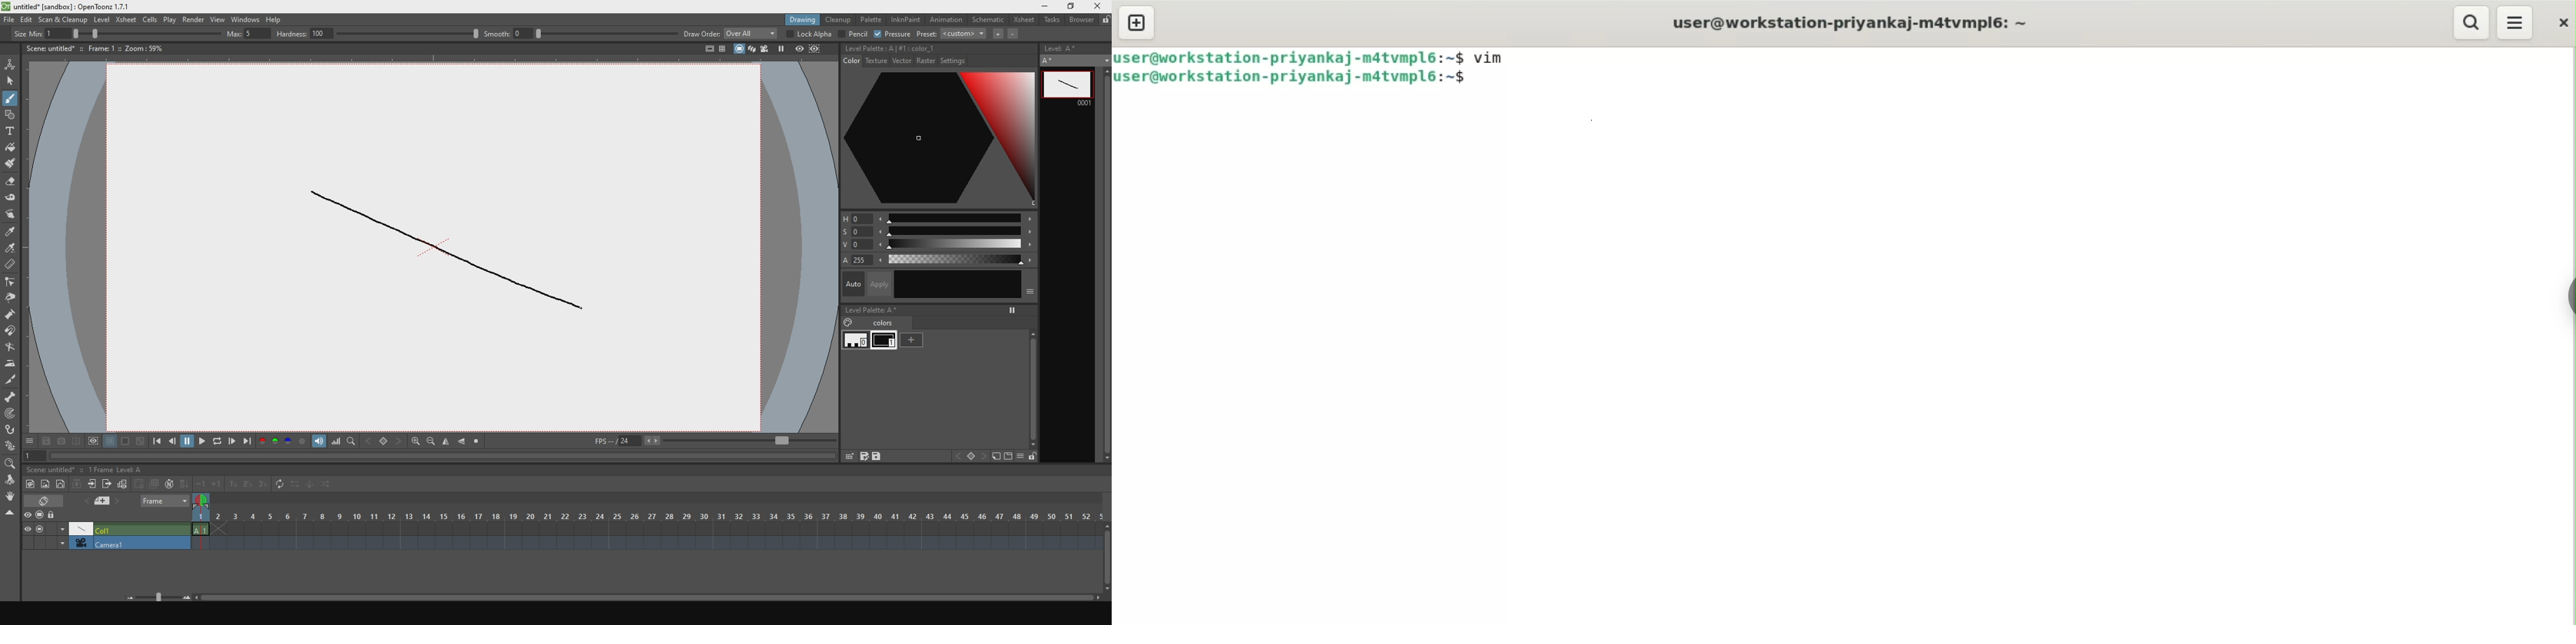 Image resolution: width=2576 pixels, height=644 pixels. Describe the element at coordinates (30, 456) in the screenshot. I see `1` at that location.